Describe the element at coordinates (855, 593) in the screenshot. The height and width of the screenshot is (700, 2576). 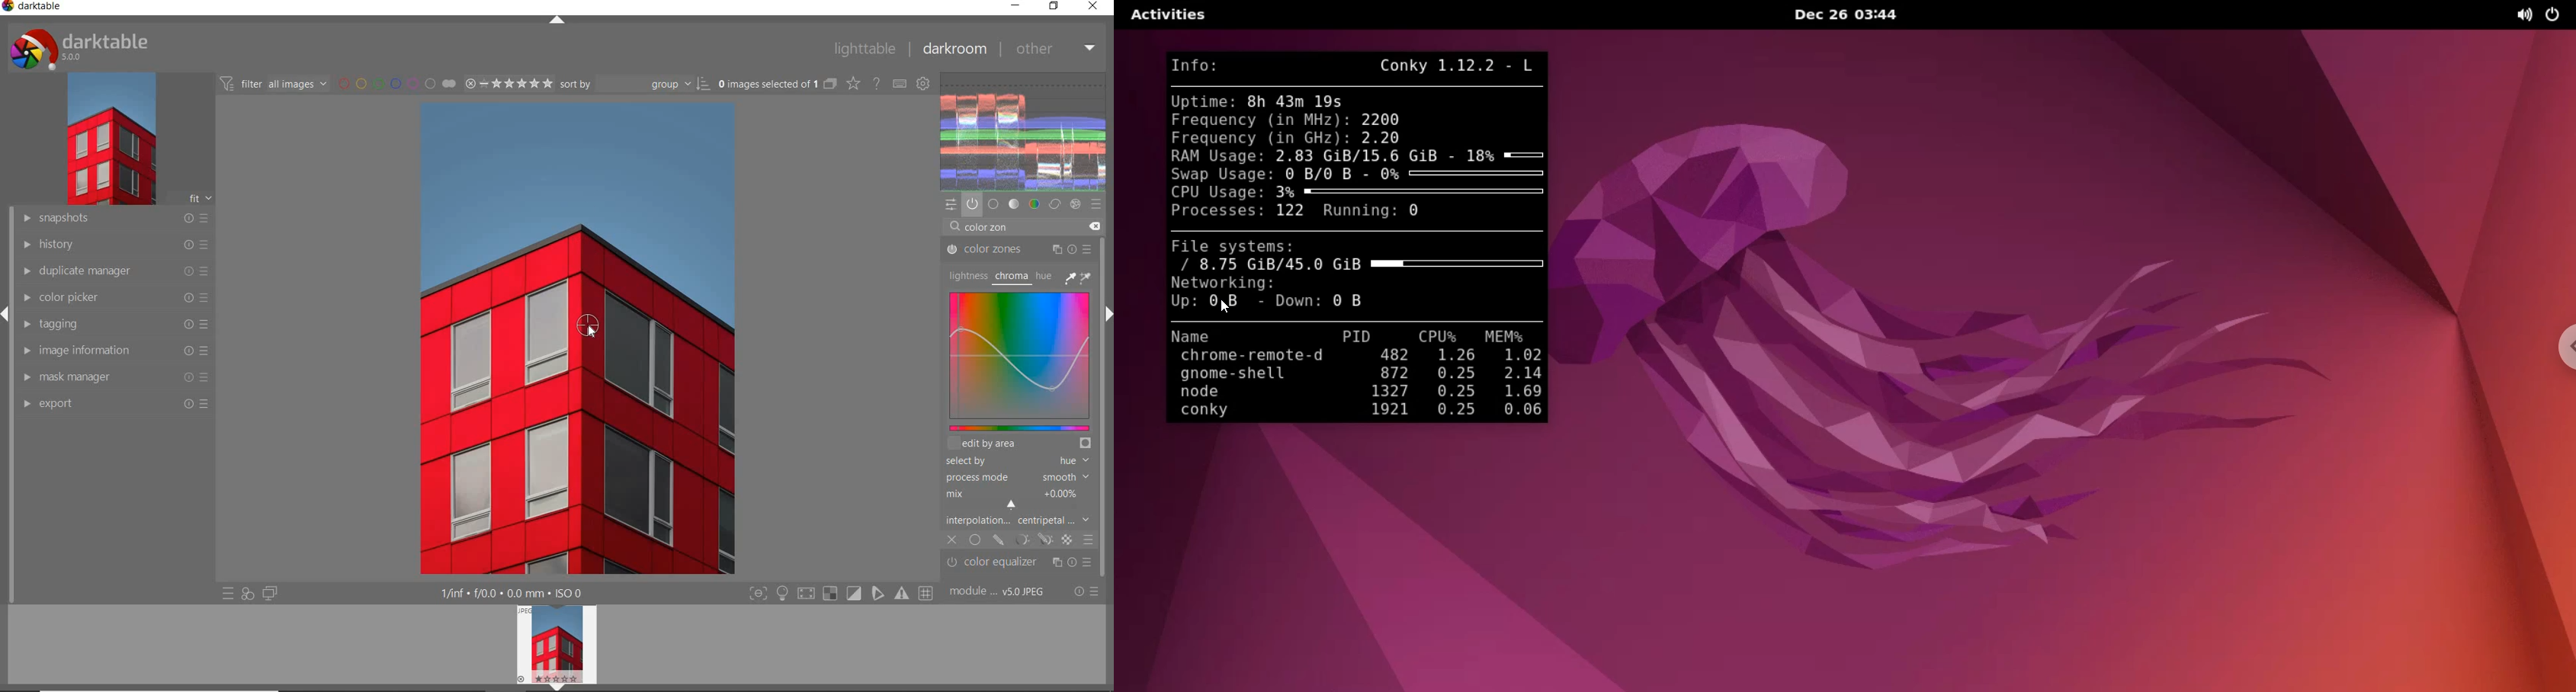
I see `soft proofing` at that location.